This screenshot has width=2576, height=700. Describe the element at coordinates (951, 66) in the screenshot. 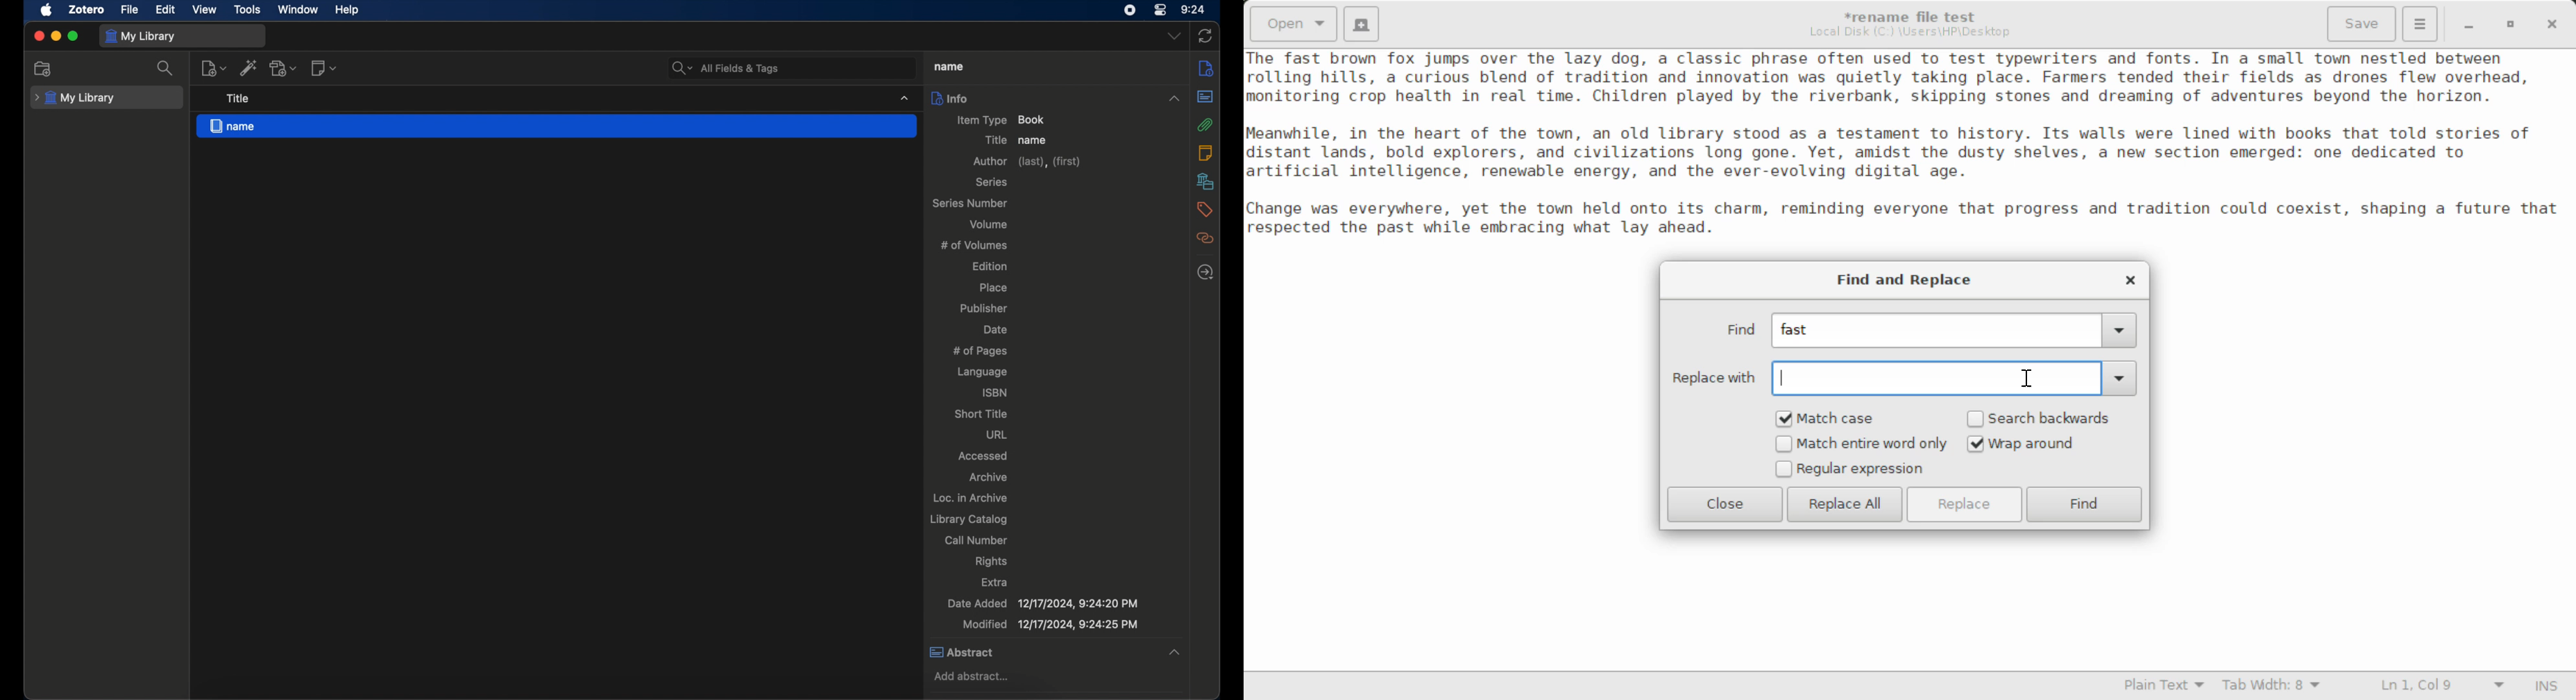

I see `title` at that location.